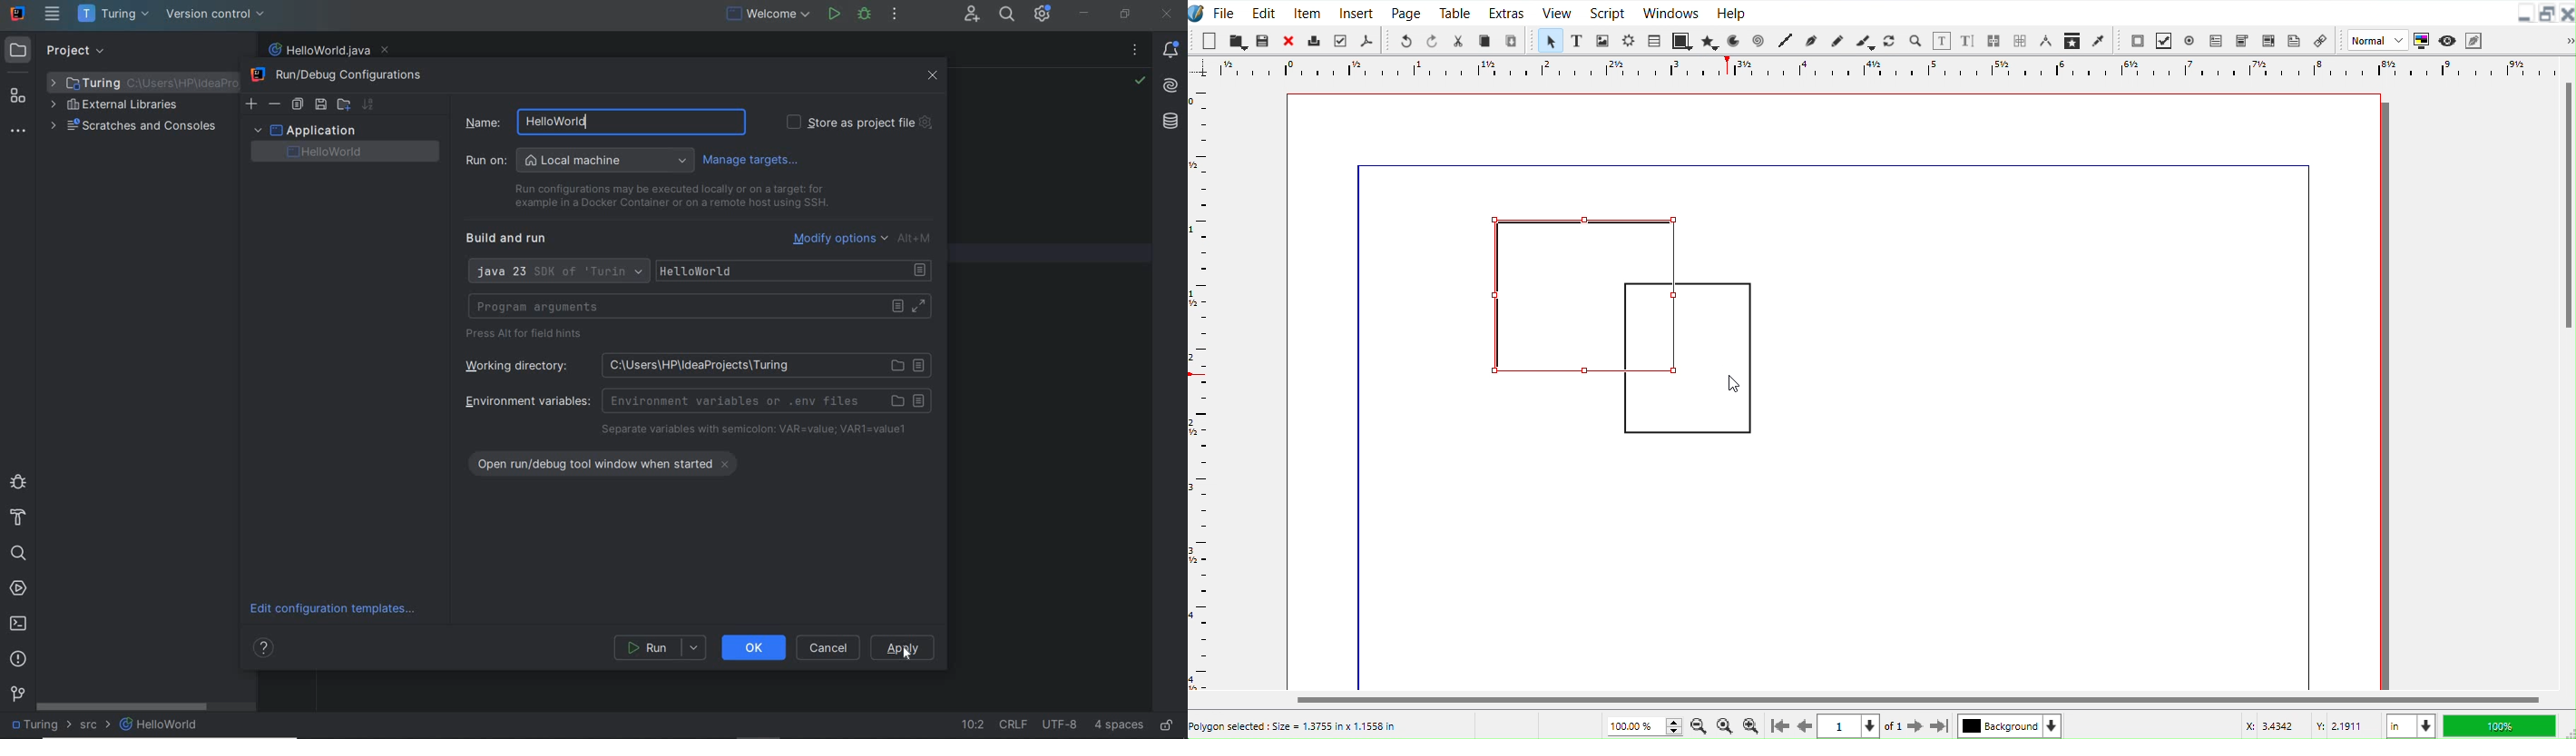 Image resolution: width=2576 pixels, height=756 pixels. I want to click on File, so click(1225, 12).